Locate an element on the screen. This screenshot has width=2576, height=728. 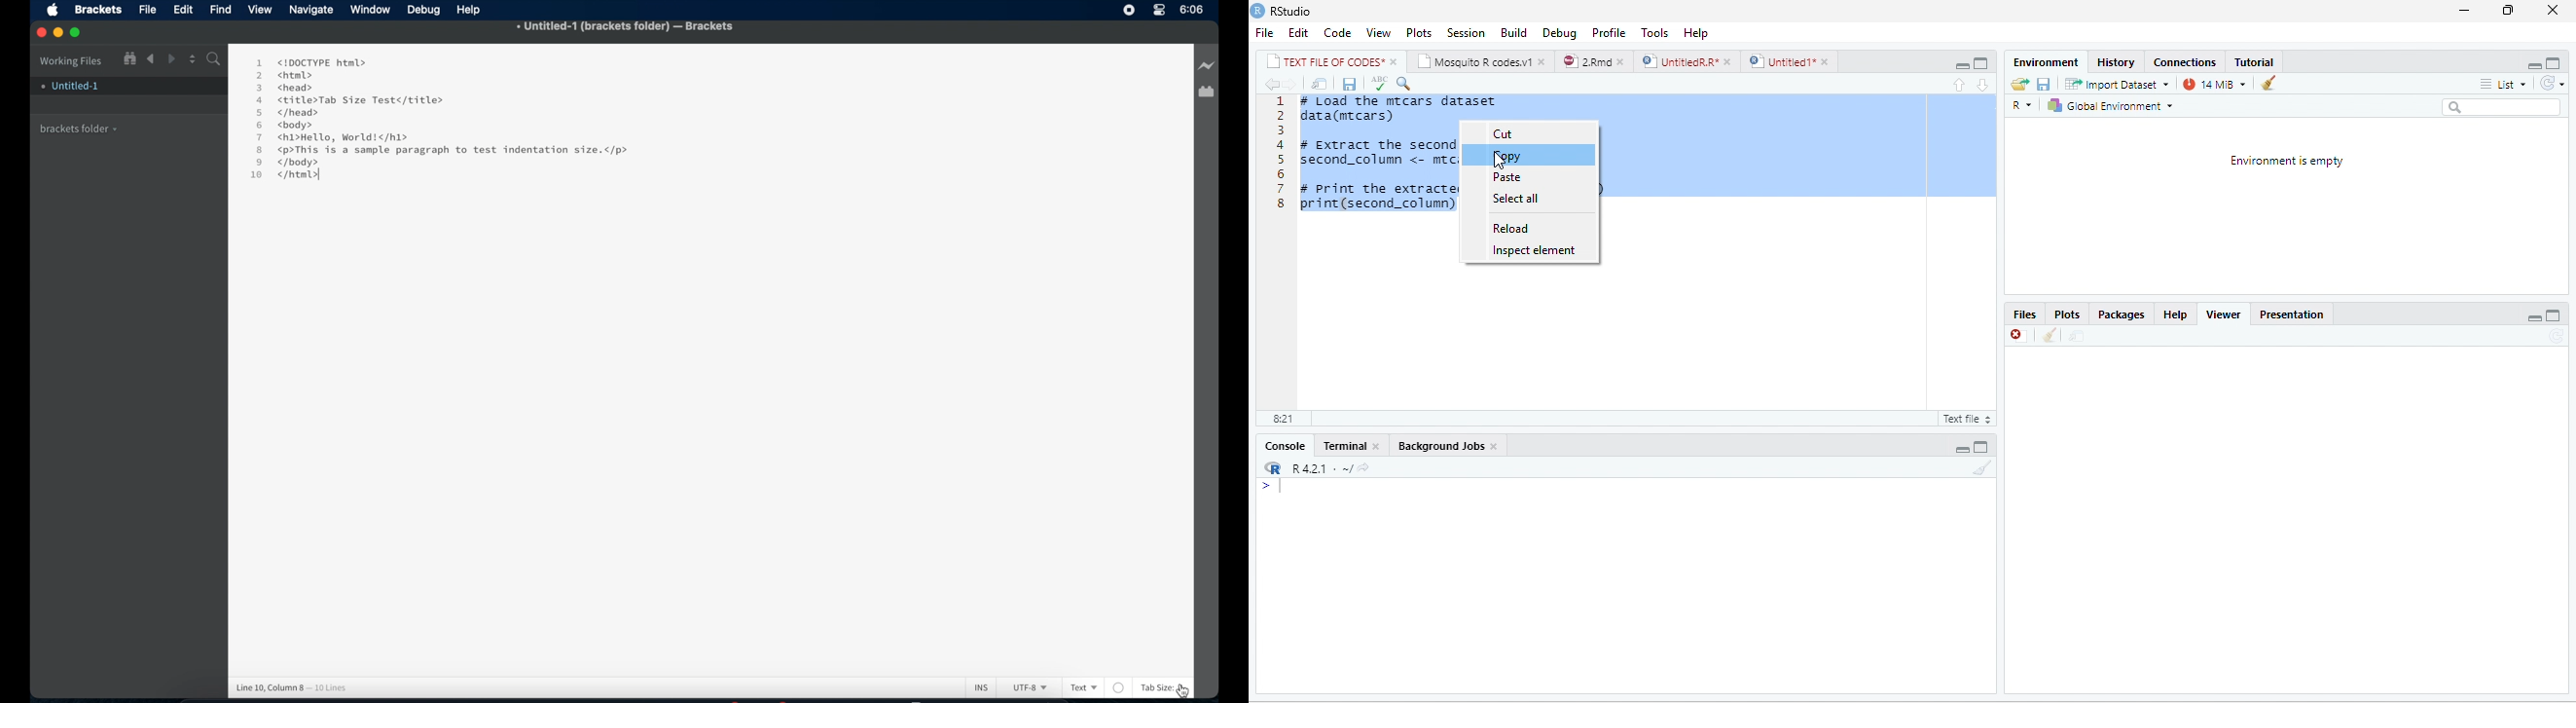
help is located at coordinates (1694, 31).